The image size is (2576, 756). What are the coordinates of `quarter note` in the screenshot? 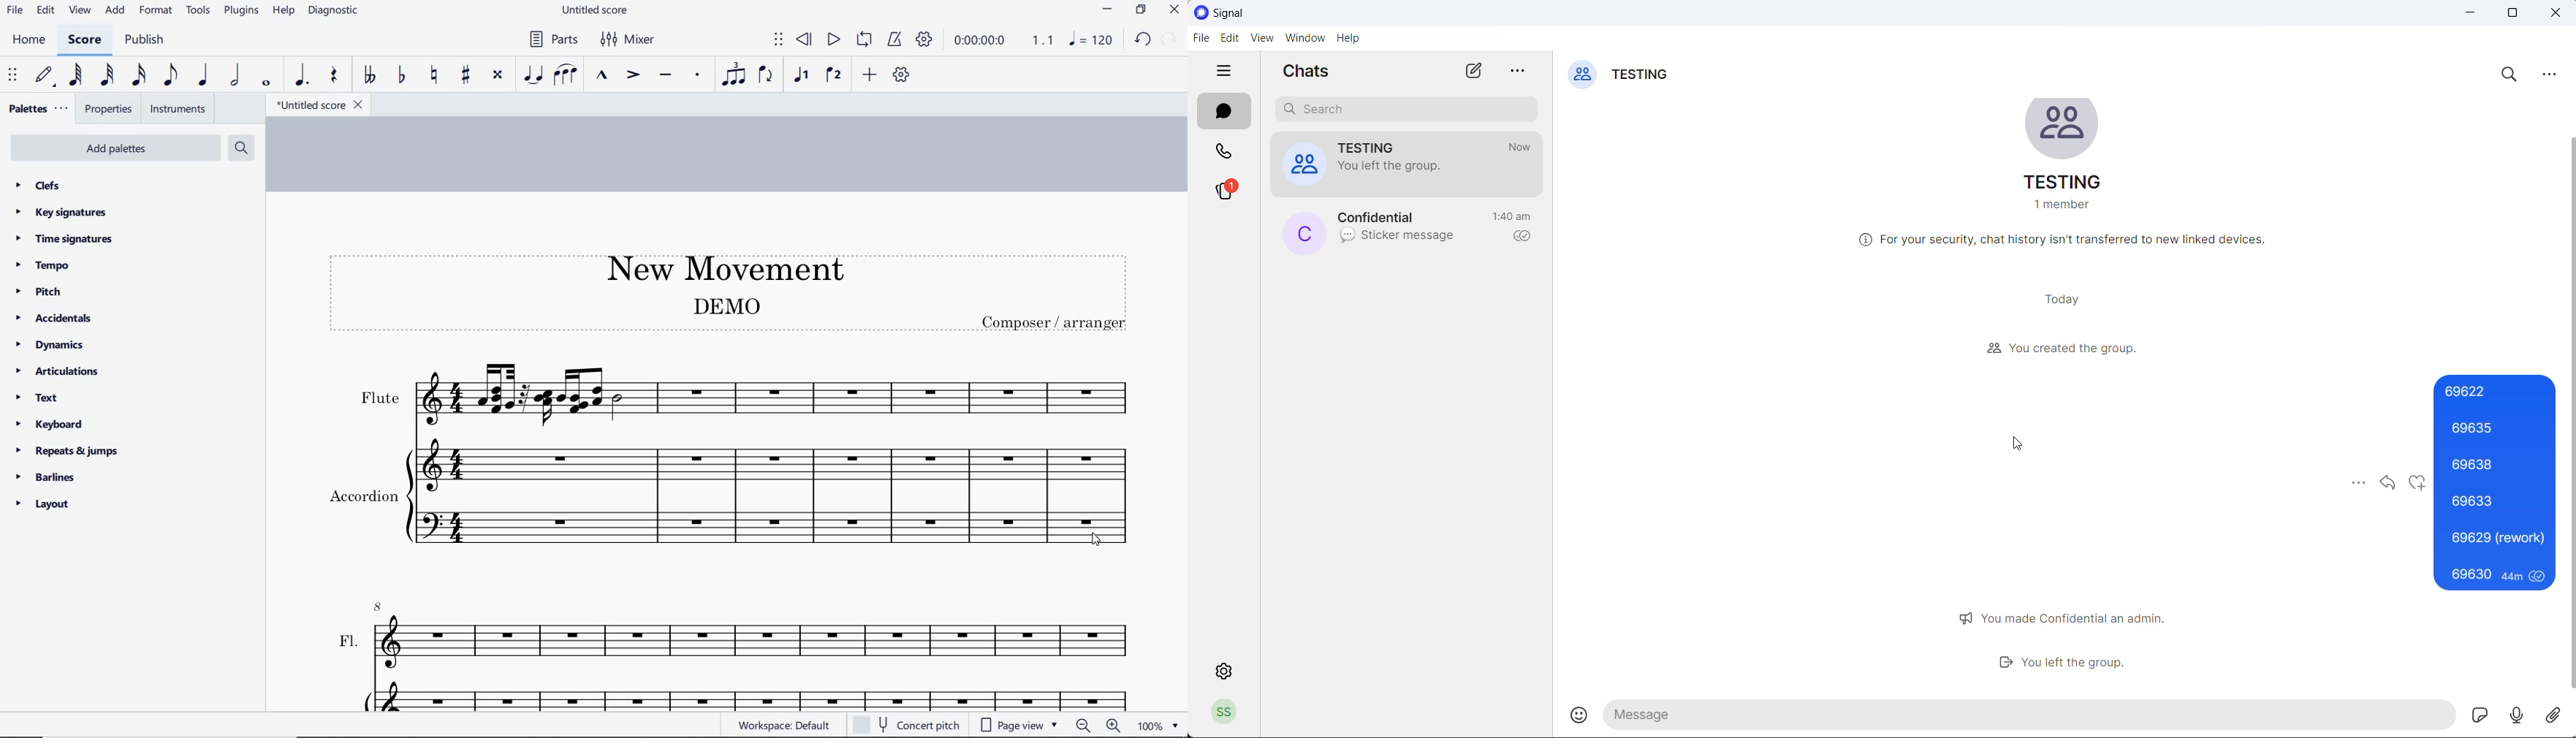 It's located at (202, 76).